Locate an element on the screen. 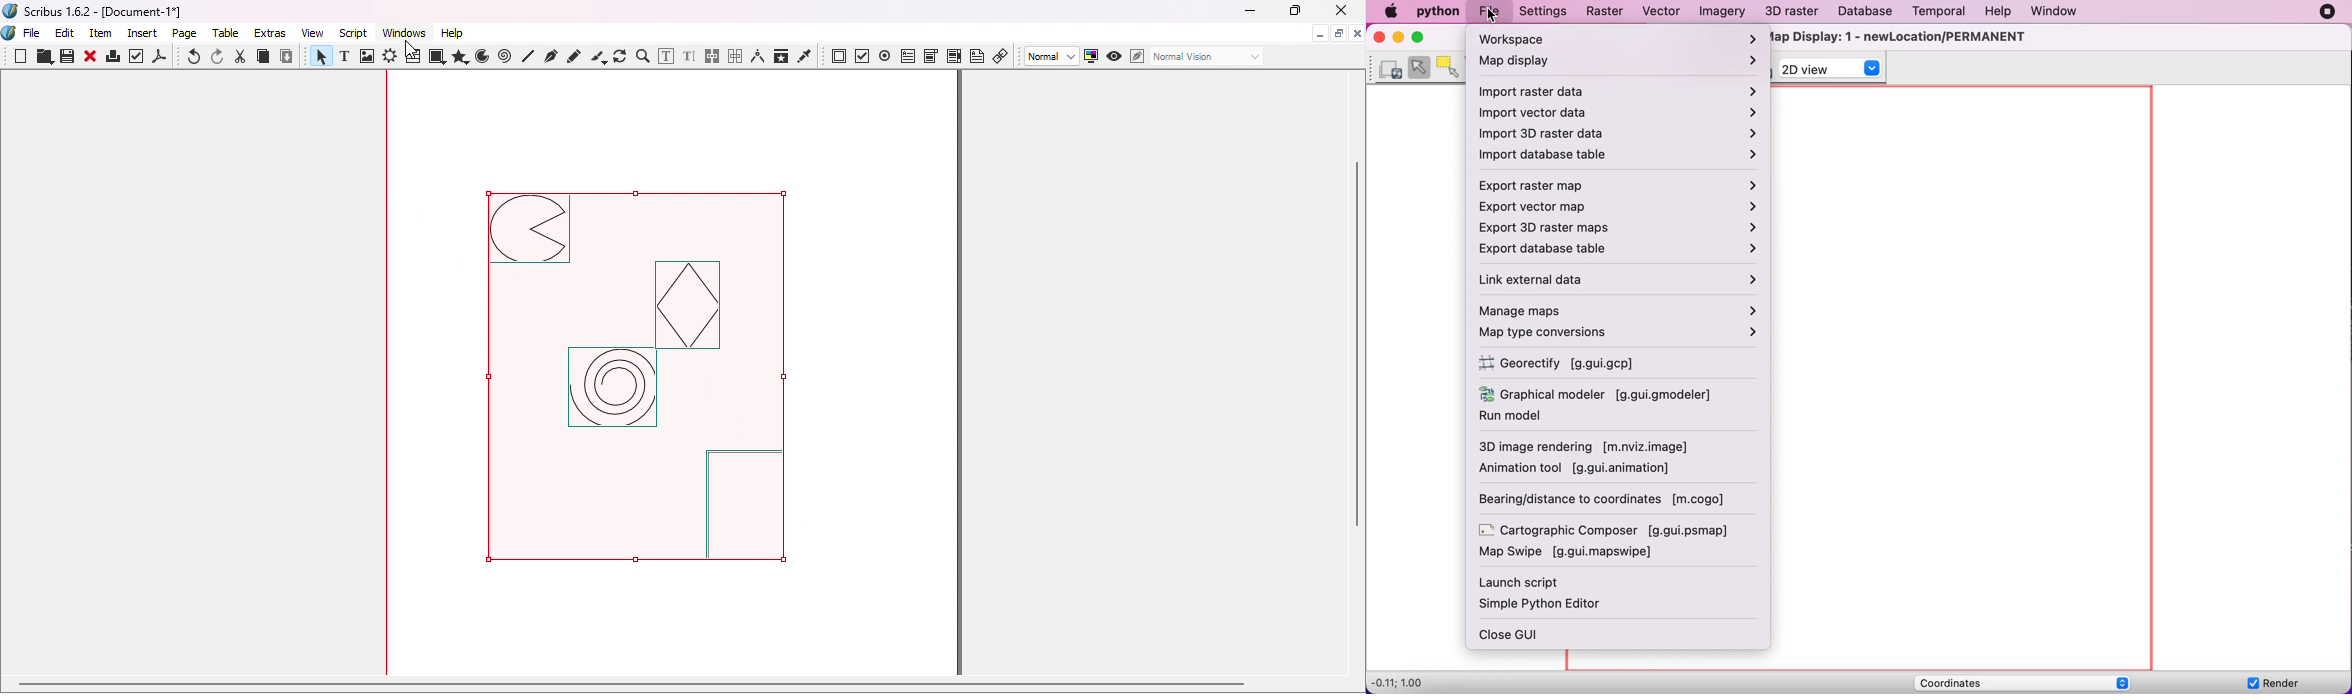 The width and height of the screenshot is (2352, 700). Preview mode is located at coordinates (1115, 57).